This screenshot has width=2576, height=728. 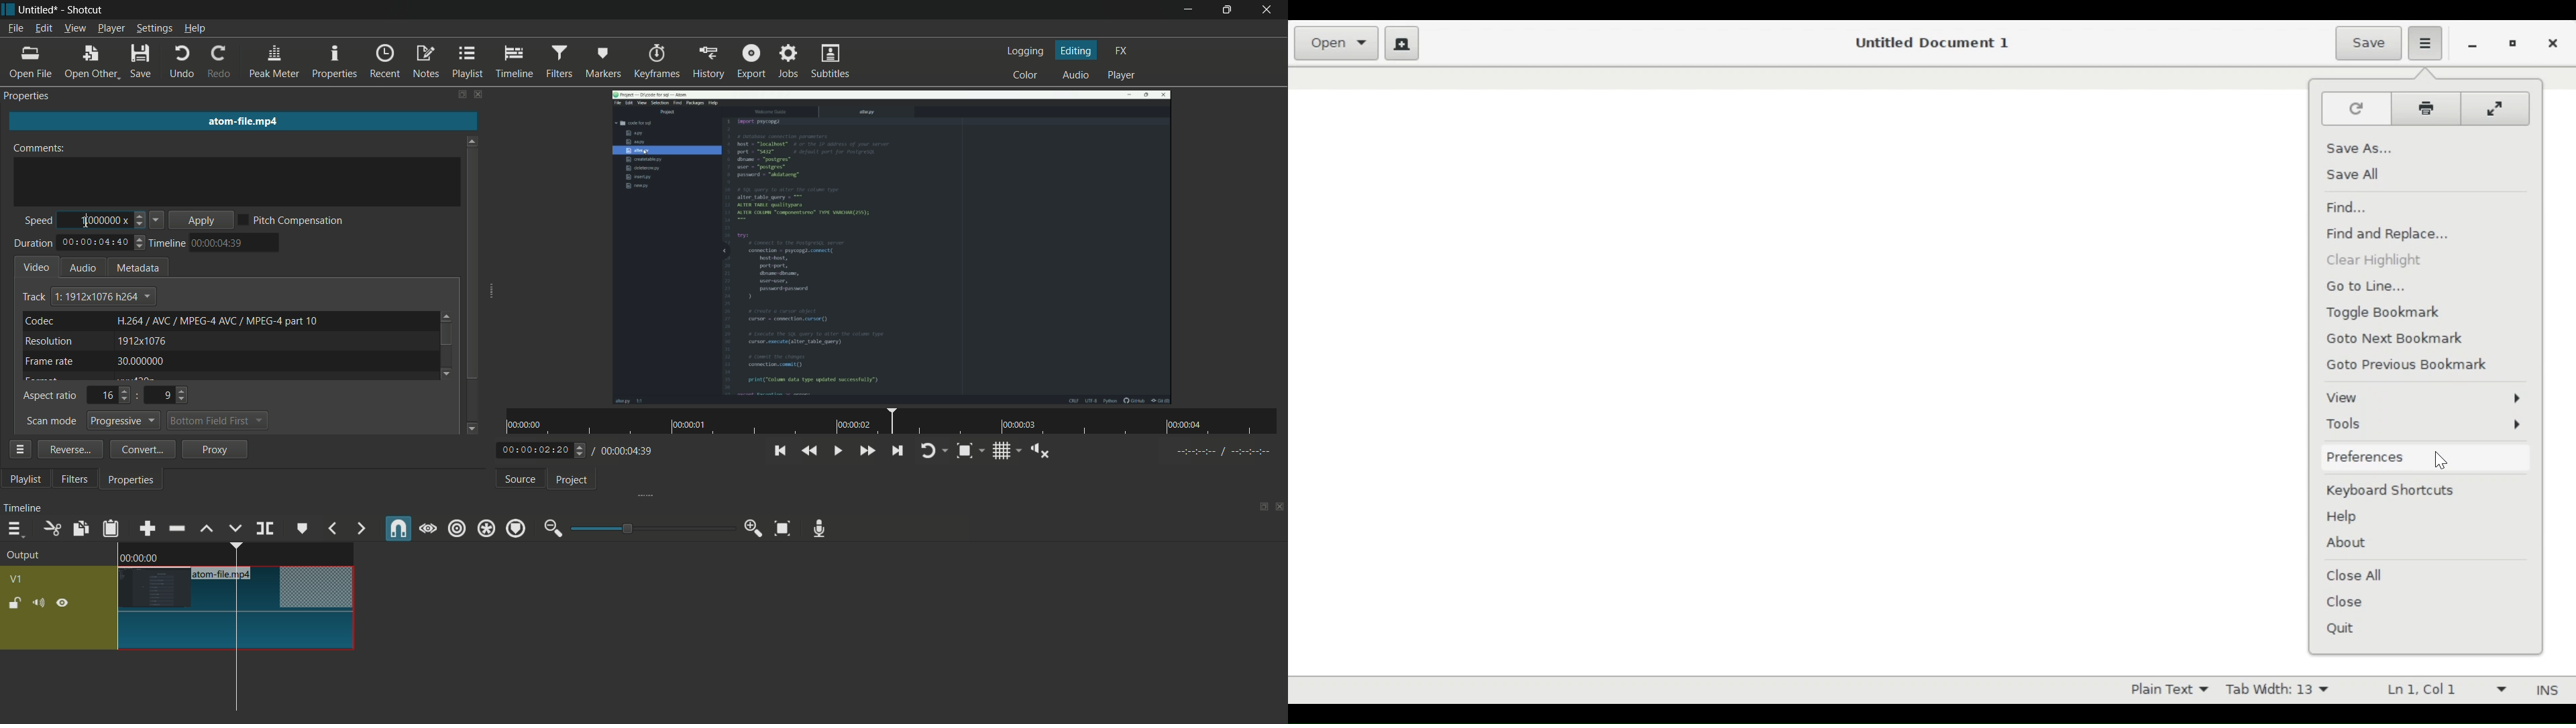 What do you see at coordinates (333, 62) in the screenshot?
I see `properties` at bounding box center [333, 62].